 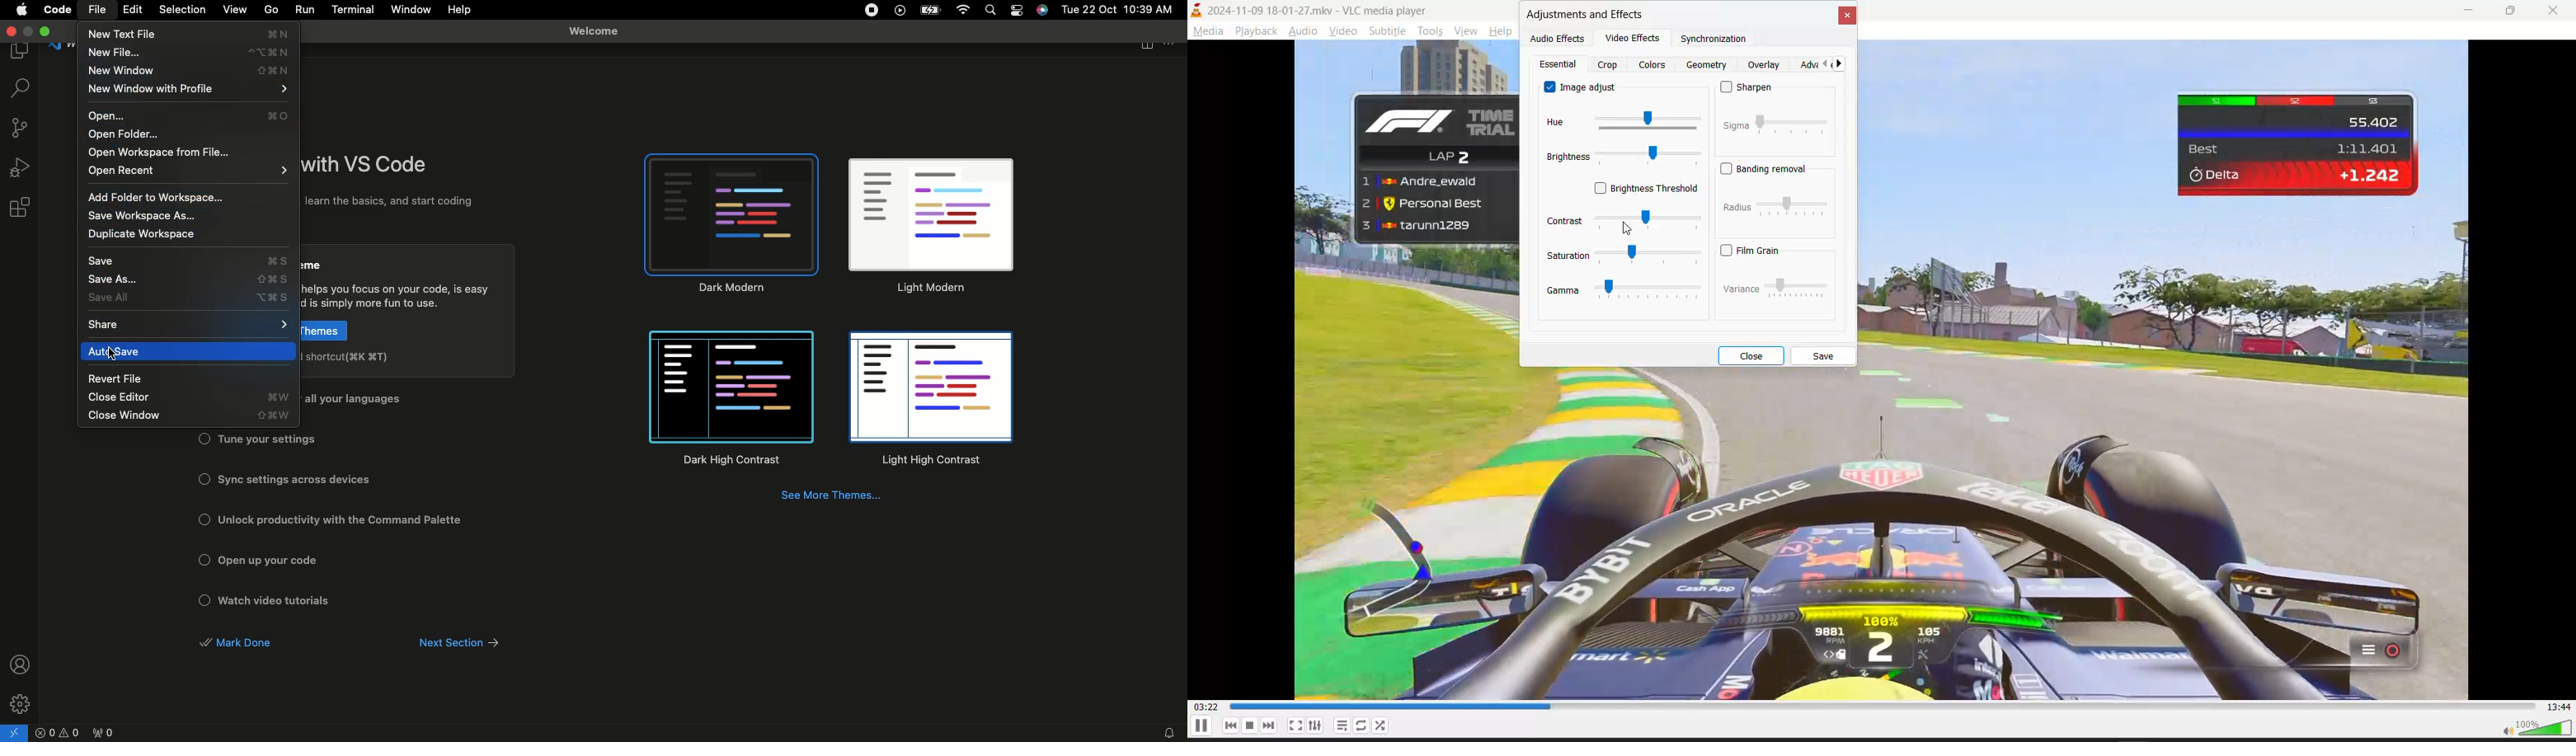 I want to click on Sync settings across devices, so click(x=294, y=479).